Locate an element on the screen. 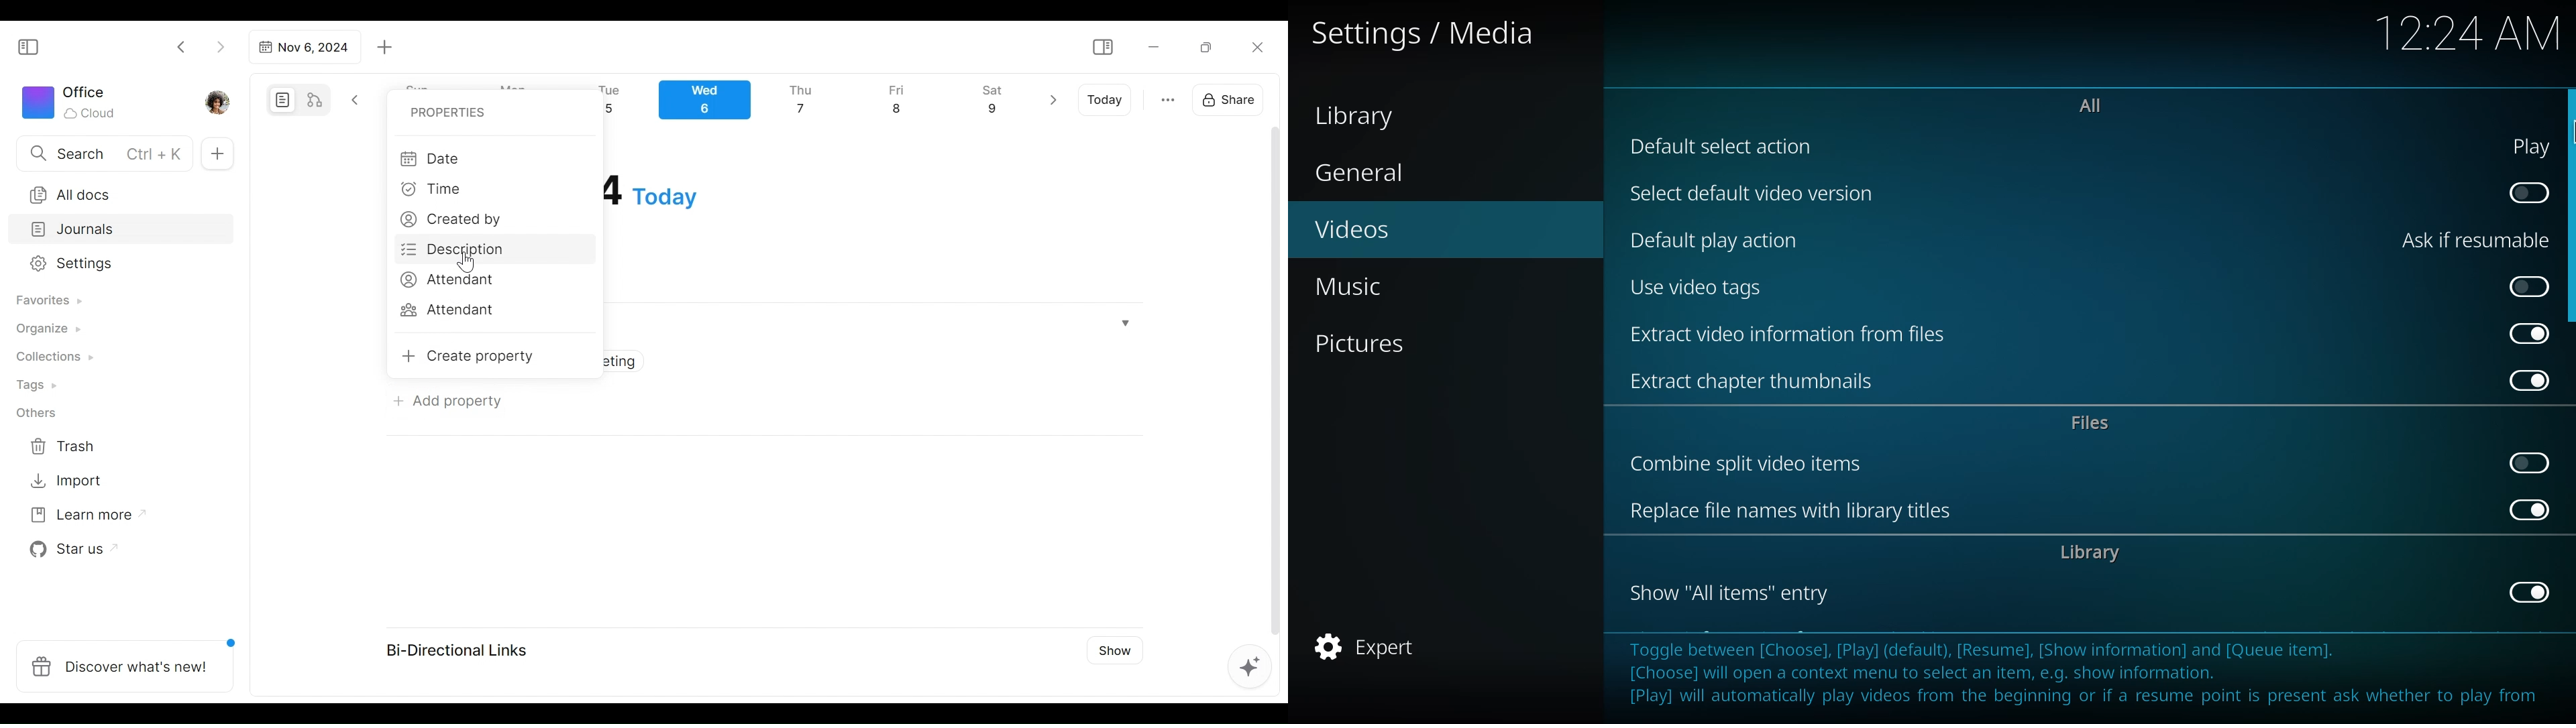  play is located at coordinates (2532, 145).